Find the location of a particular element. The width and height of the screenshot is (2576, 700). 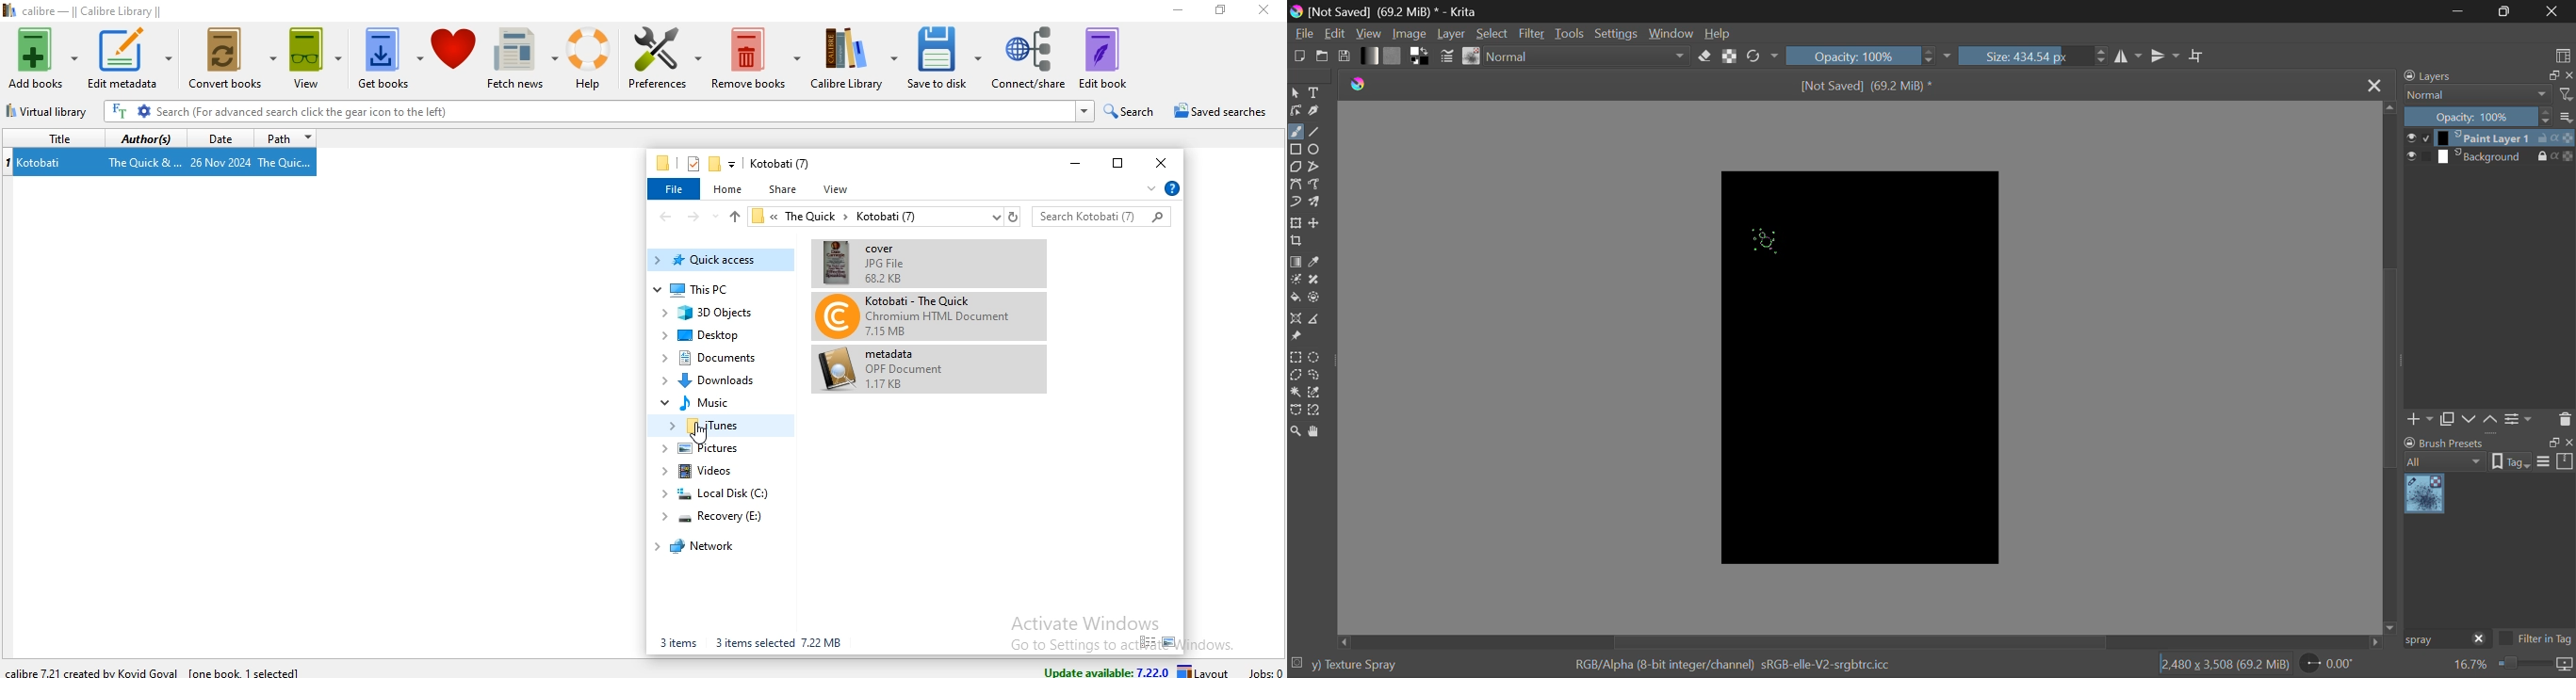

layout is located at coordinates (1207, 670).